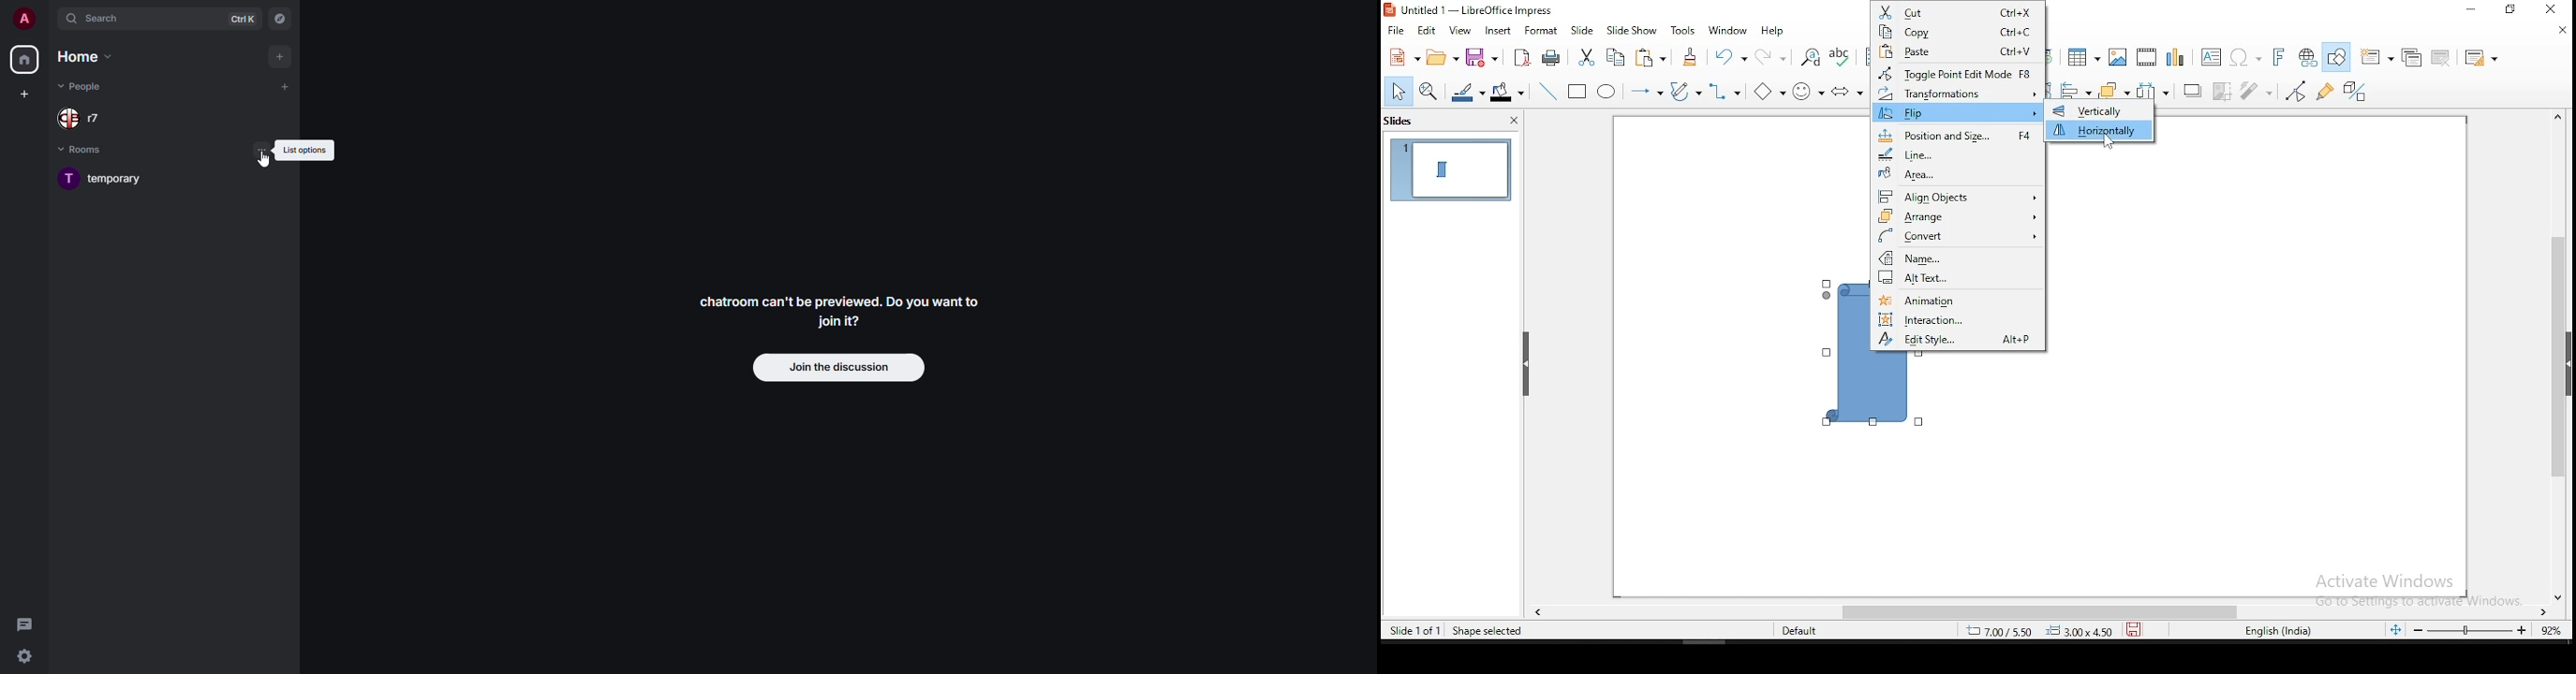  I want to click on scroll bar, so click(2559, 357).